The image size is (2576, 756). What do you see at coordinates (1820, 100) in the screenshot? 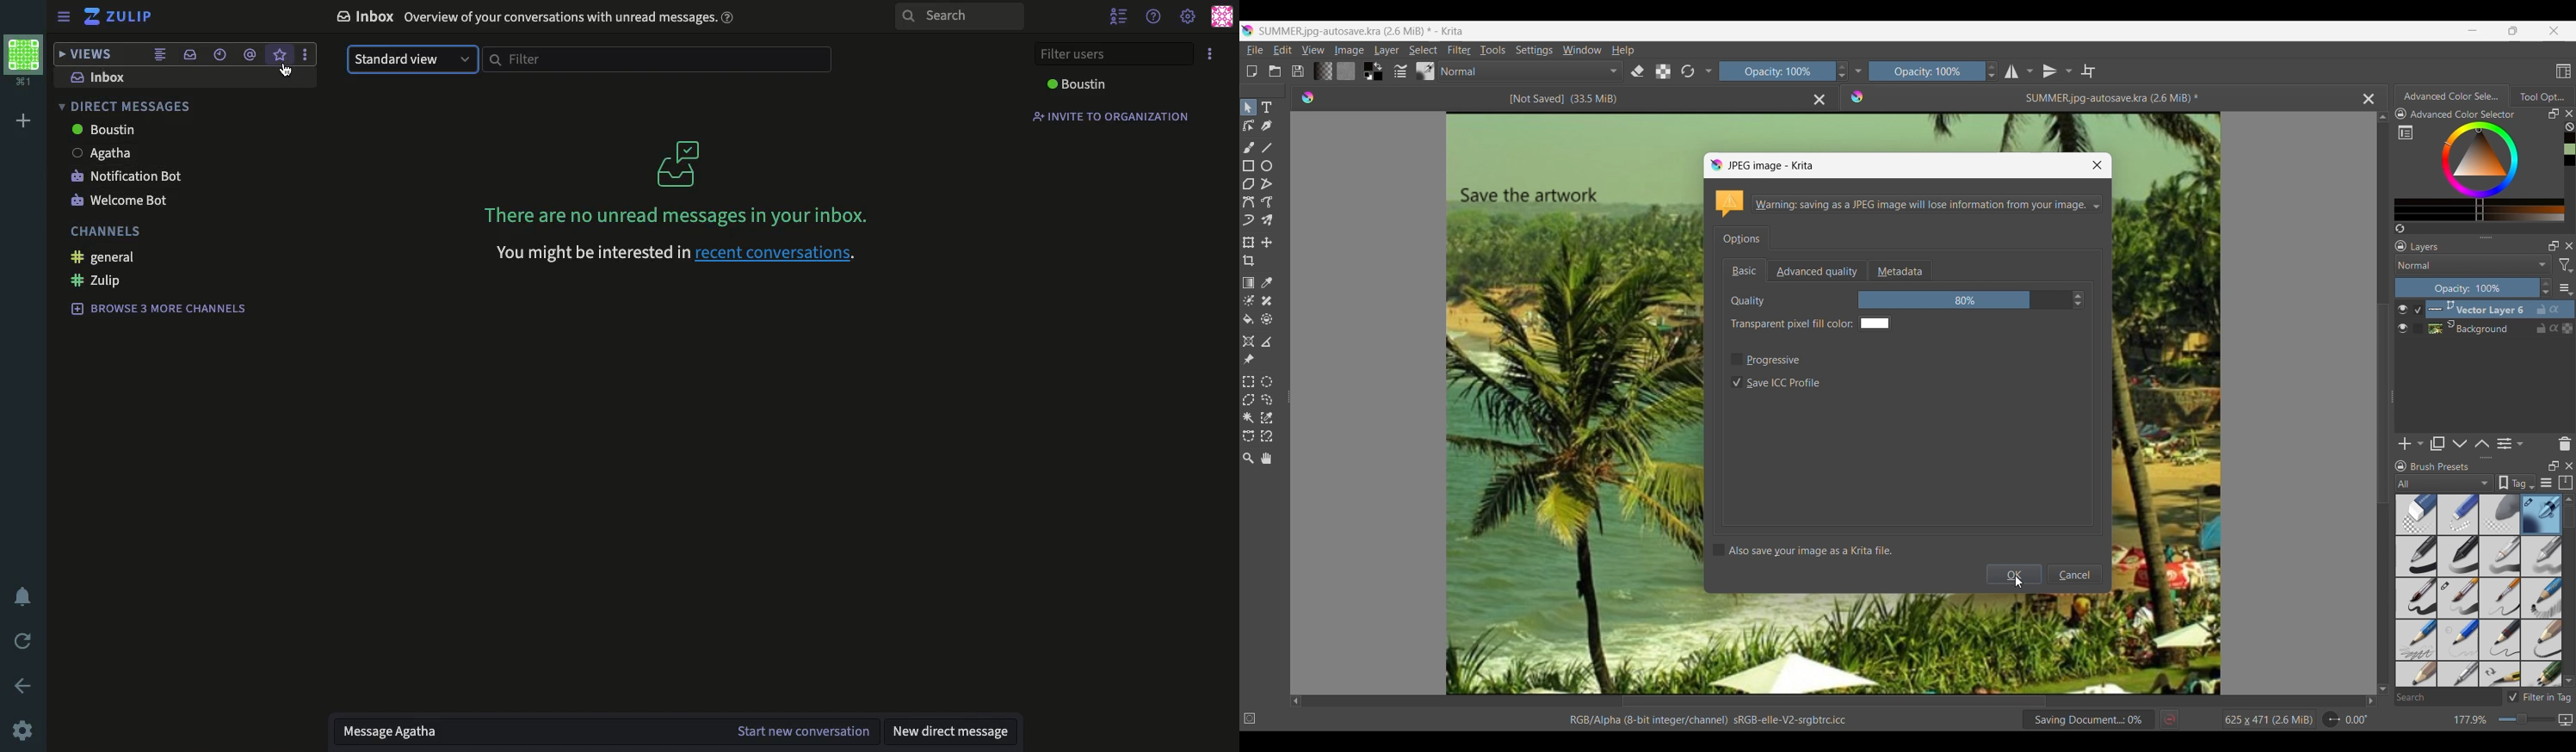
I see `Close earlier tab` at bounding box center [1820, 100].